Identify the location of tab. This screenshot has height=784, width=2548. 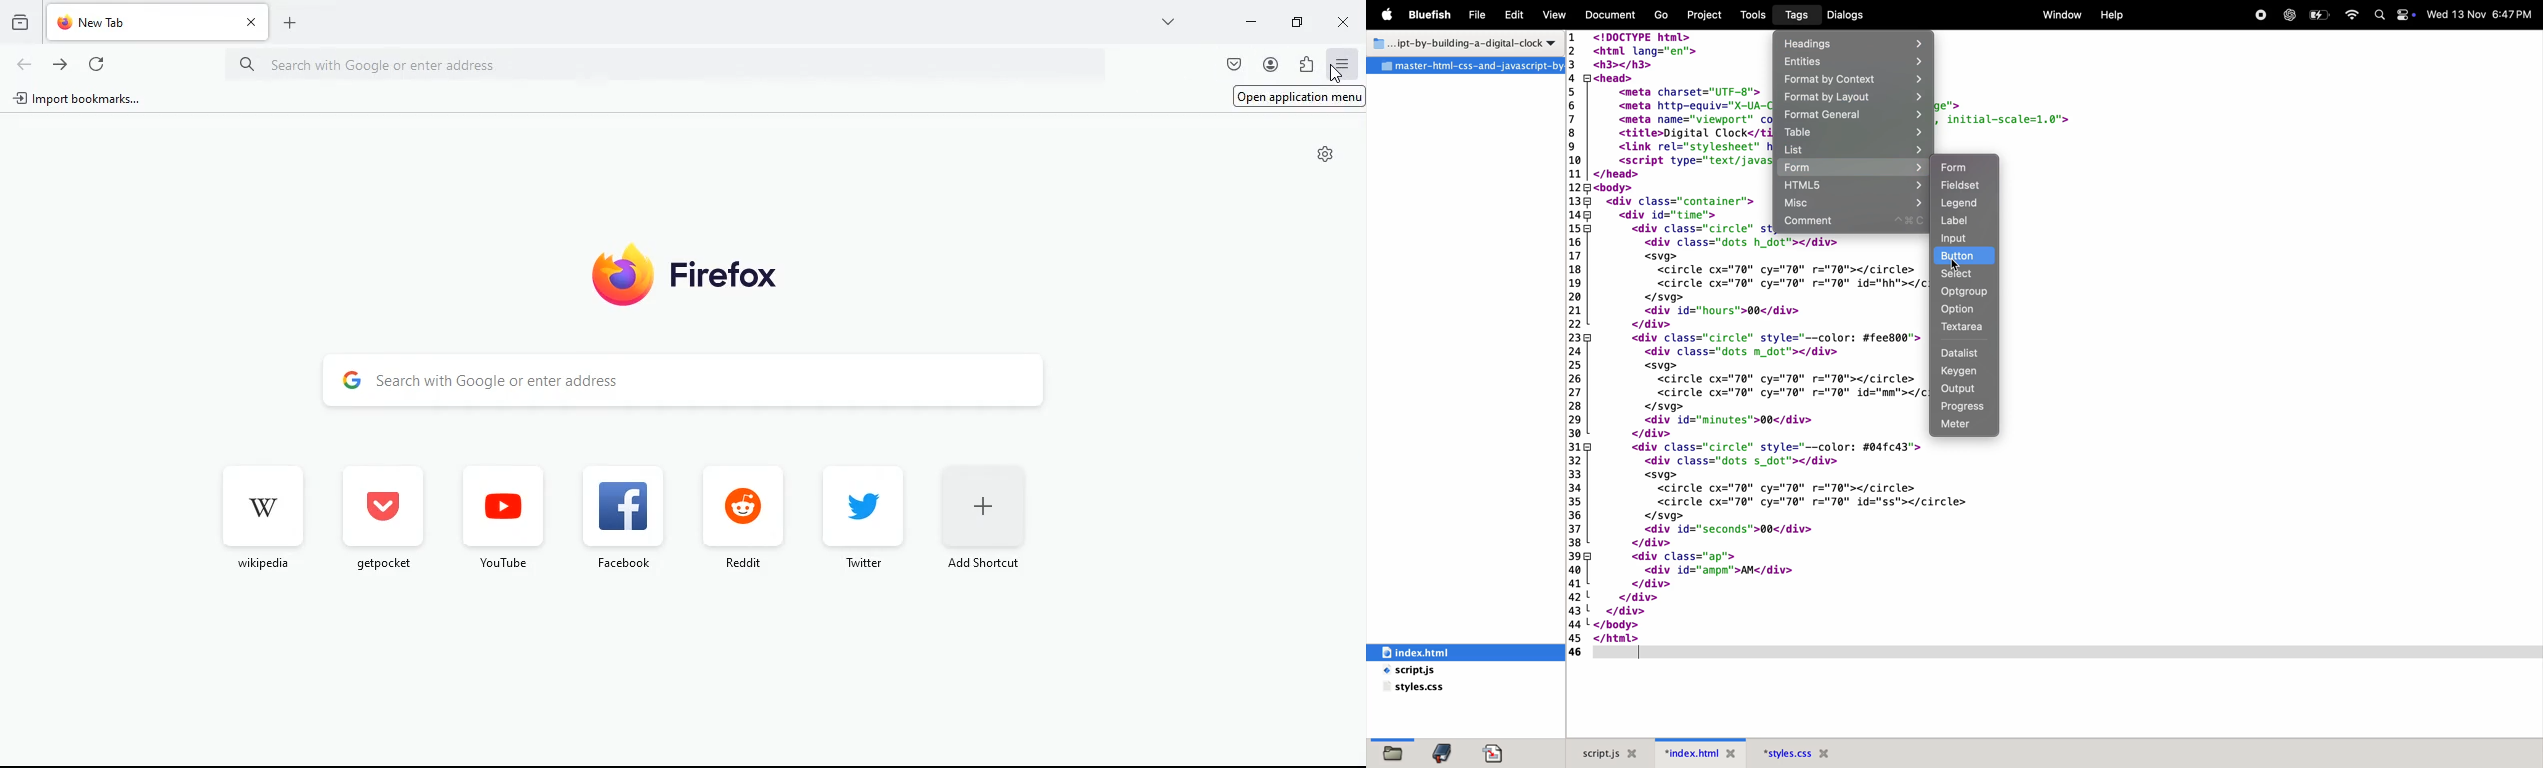
(156, 24).